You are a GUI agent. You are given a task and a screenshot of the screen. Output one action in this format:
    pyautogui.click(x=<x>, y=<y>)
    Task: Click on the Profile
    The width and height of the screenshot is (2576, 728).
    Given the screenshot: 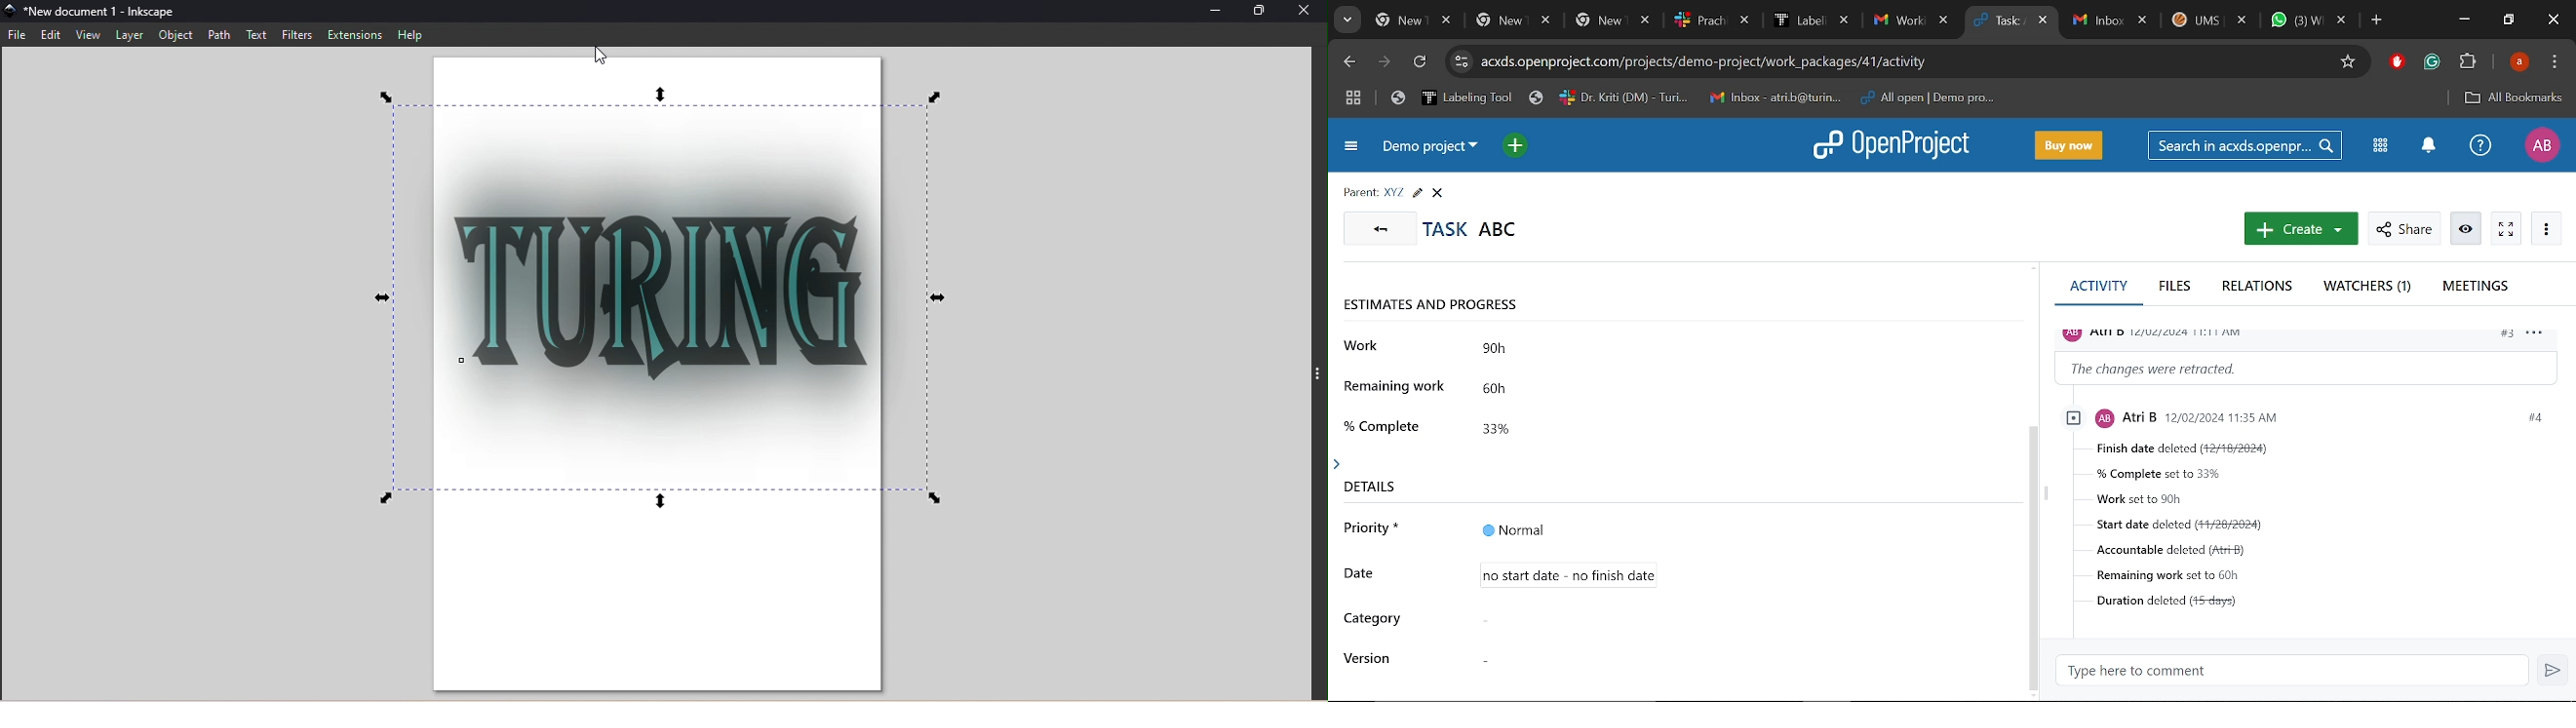 What is the action you would take?
    pyautogui.click(x=2540, y=145)
    